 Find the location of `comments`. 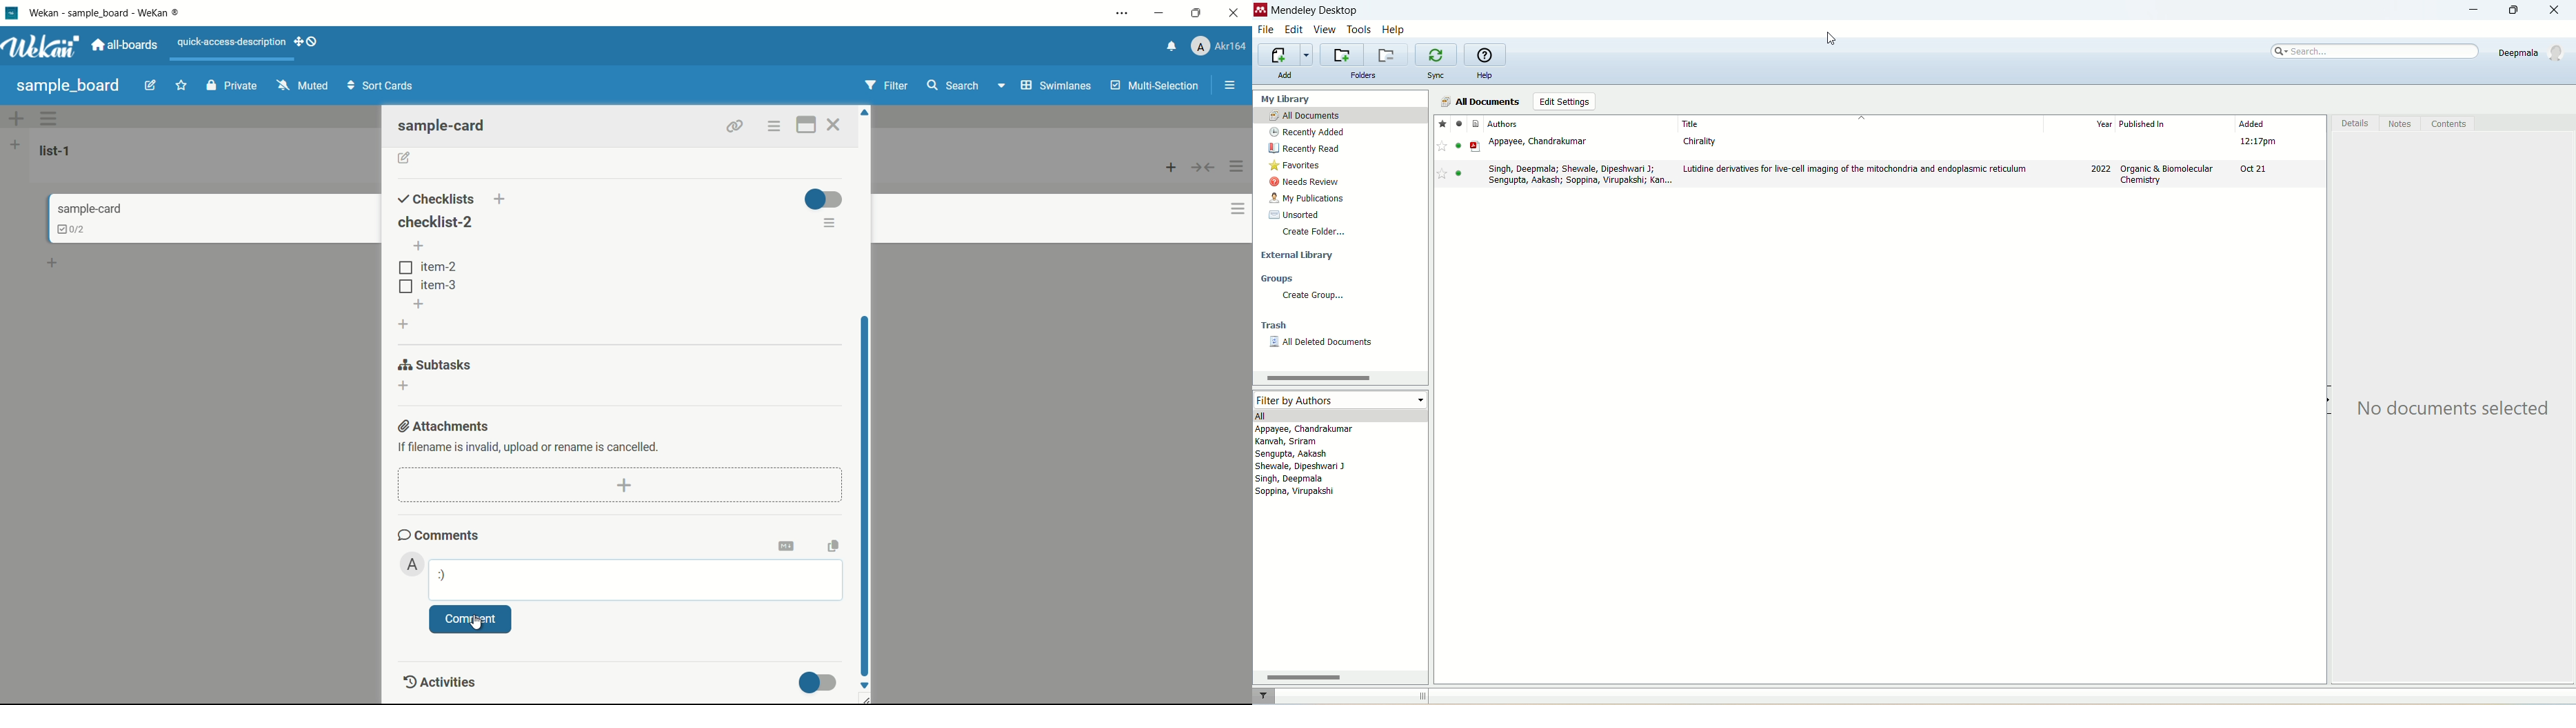

comments is located at coordinates (439, 535).